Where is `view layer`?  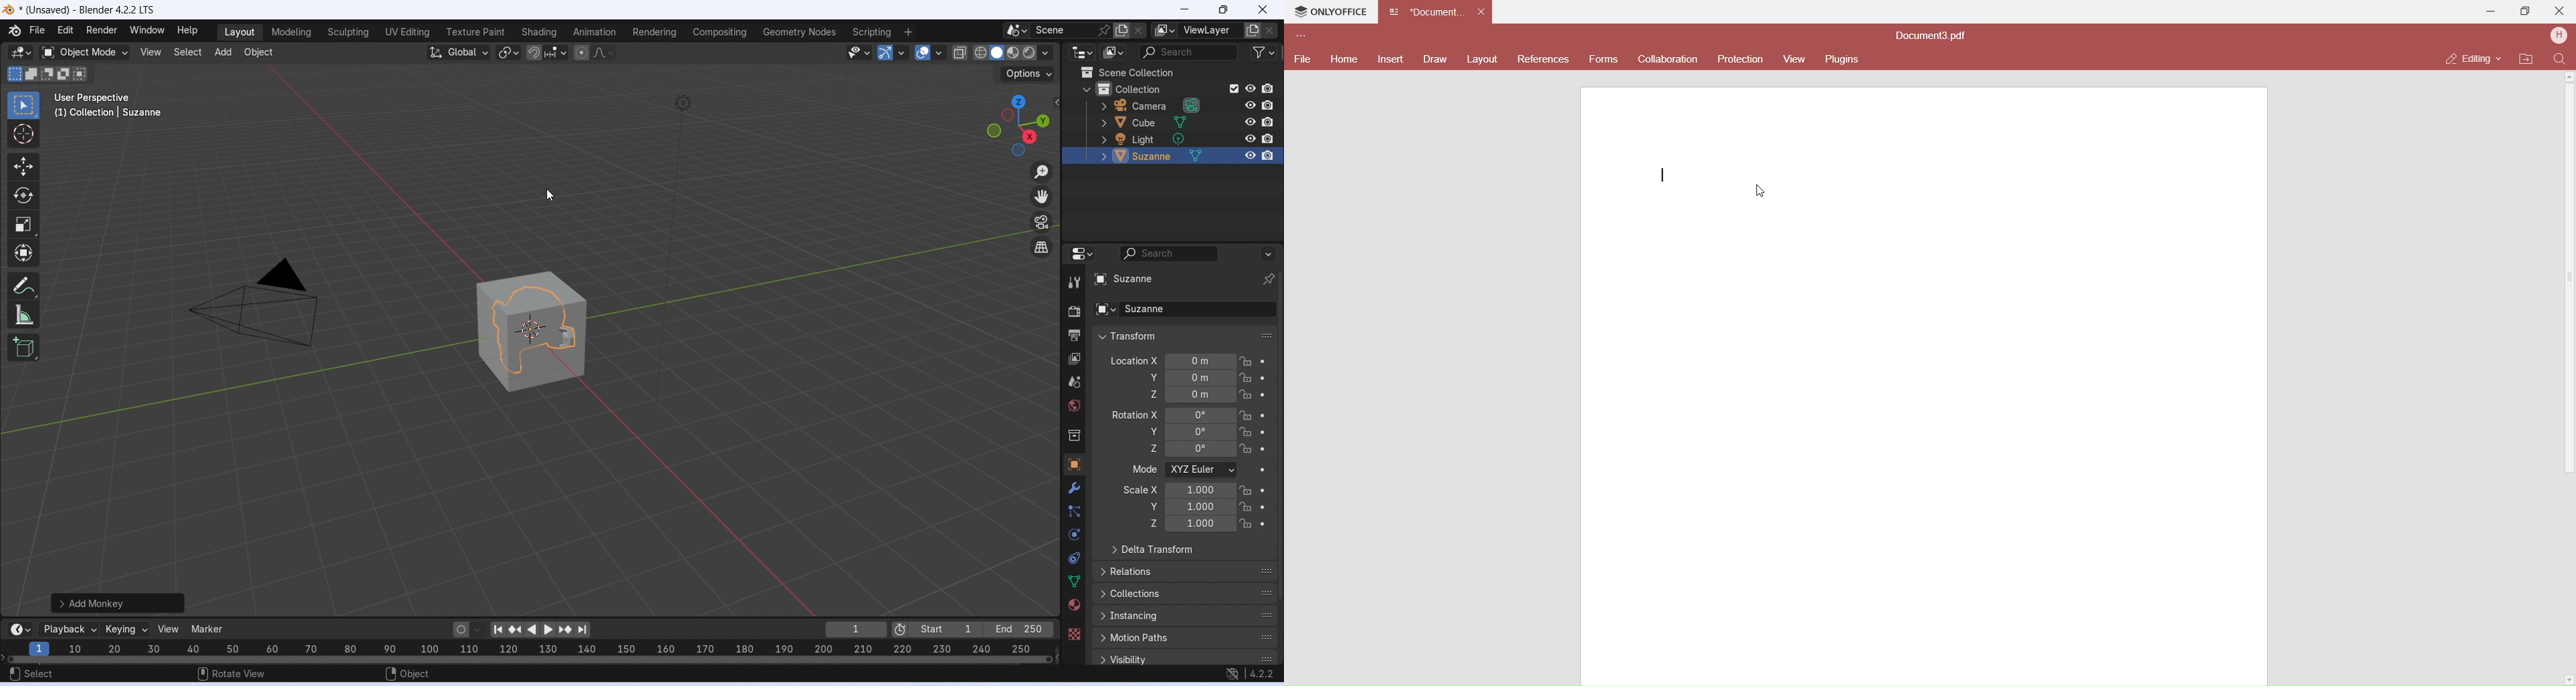 view layer is located at coordinates (1210, 30).